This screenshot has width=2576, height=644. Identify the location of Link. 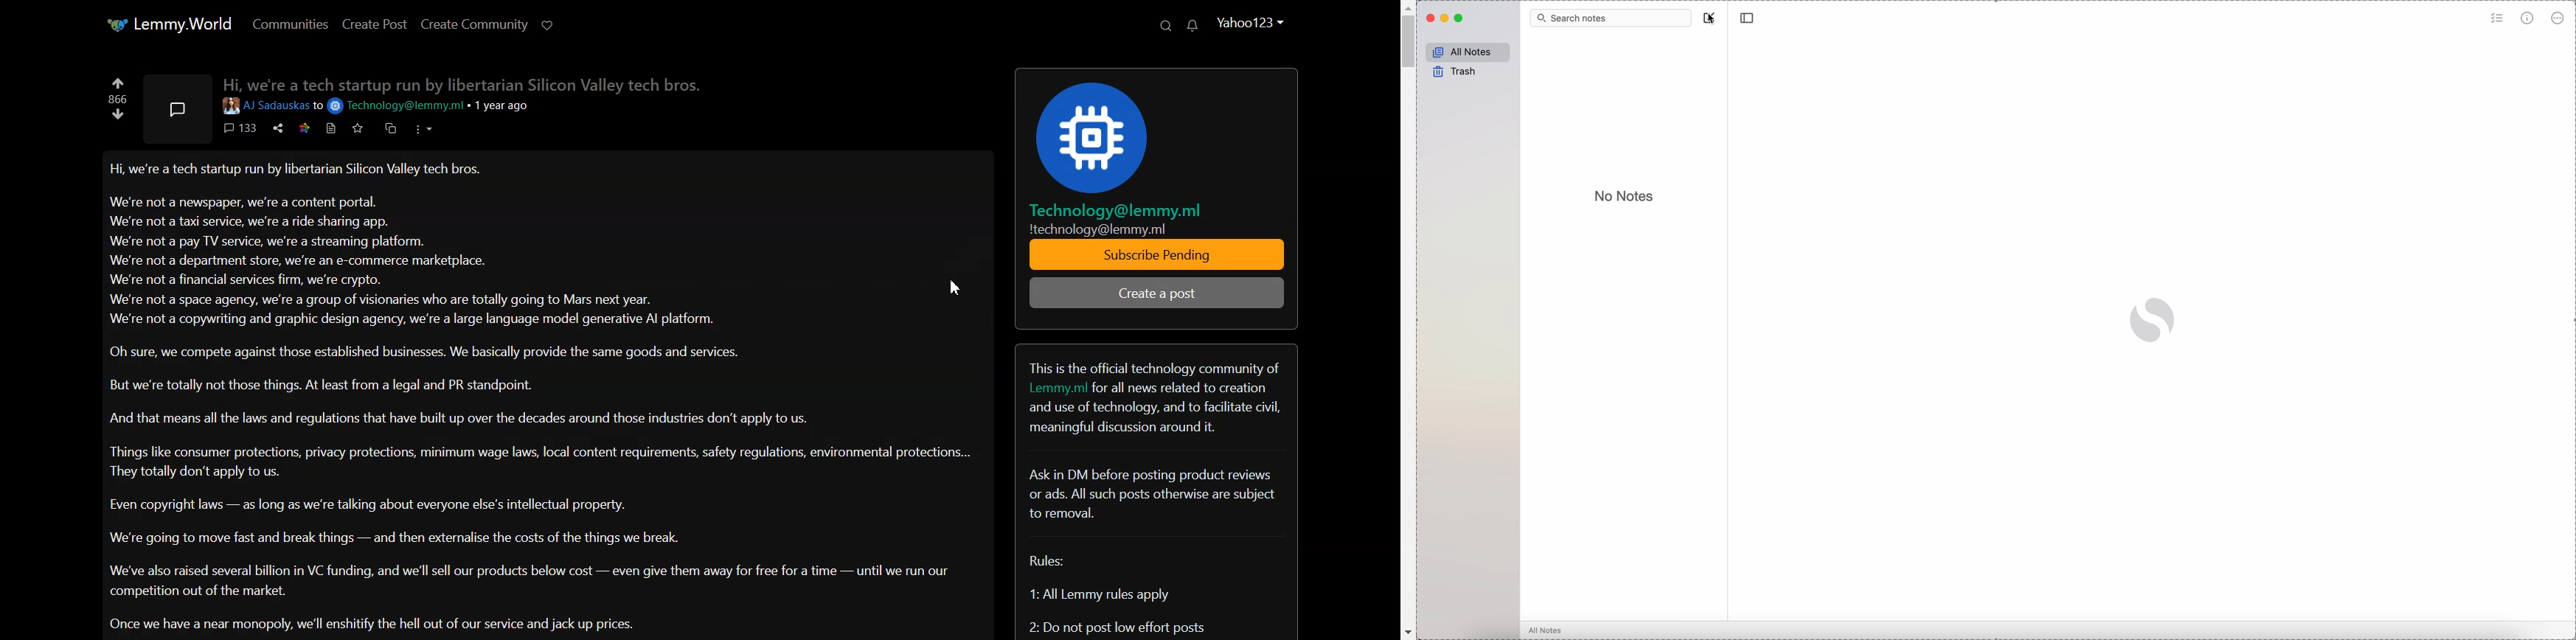
(302, 128).